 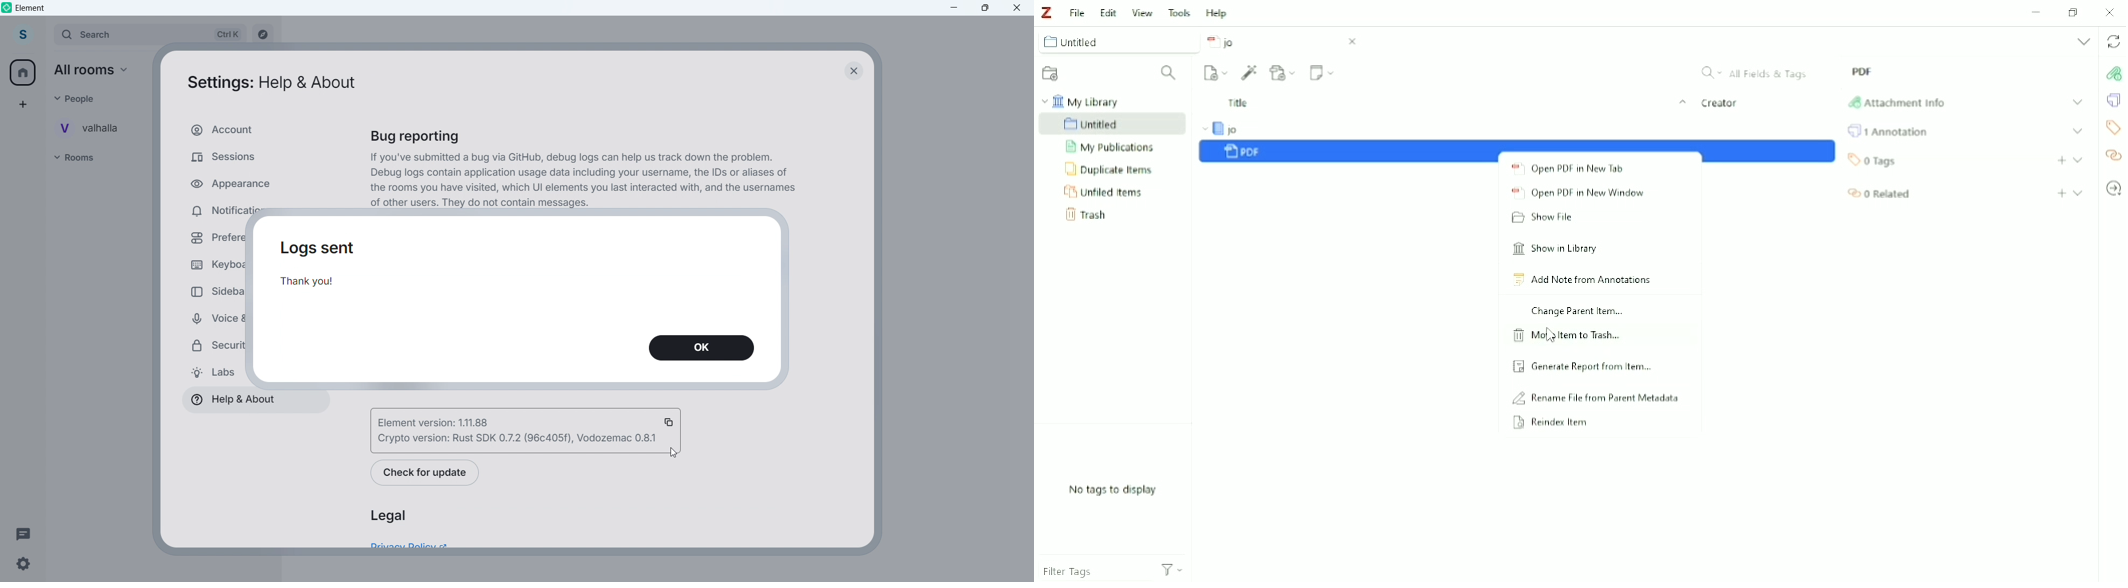 I want to click on File, so click(x=1078, y=11).